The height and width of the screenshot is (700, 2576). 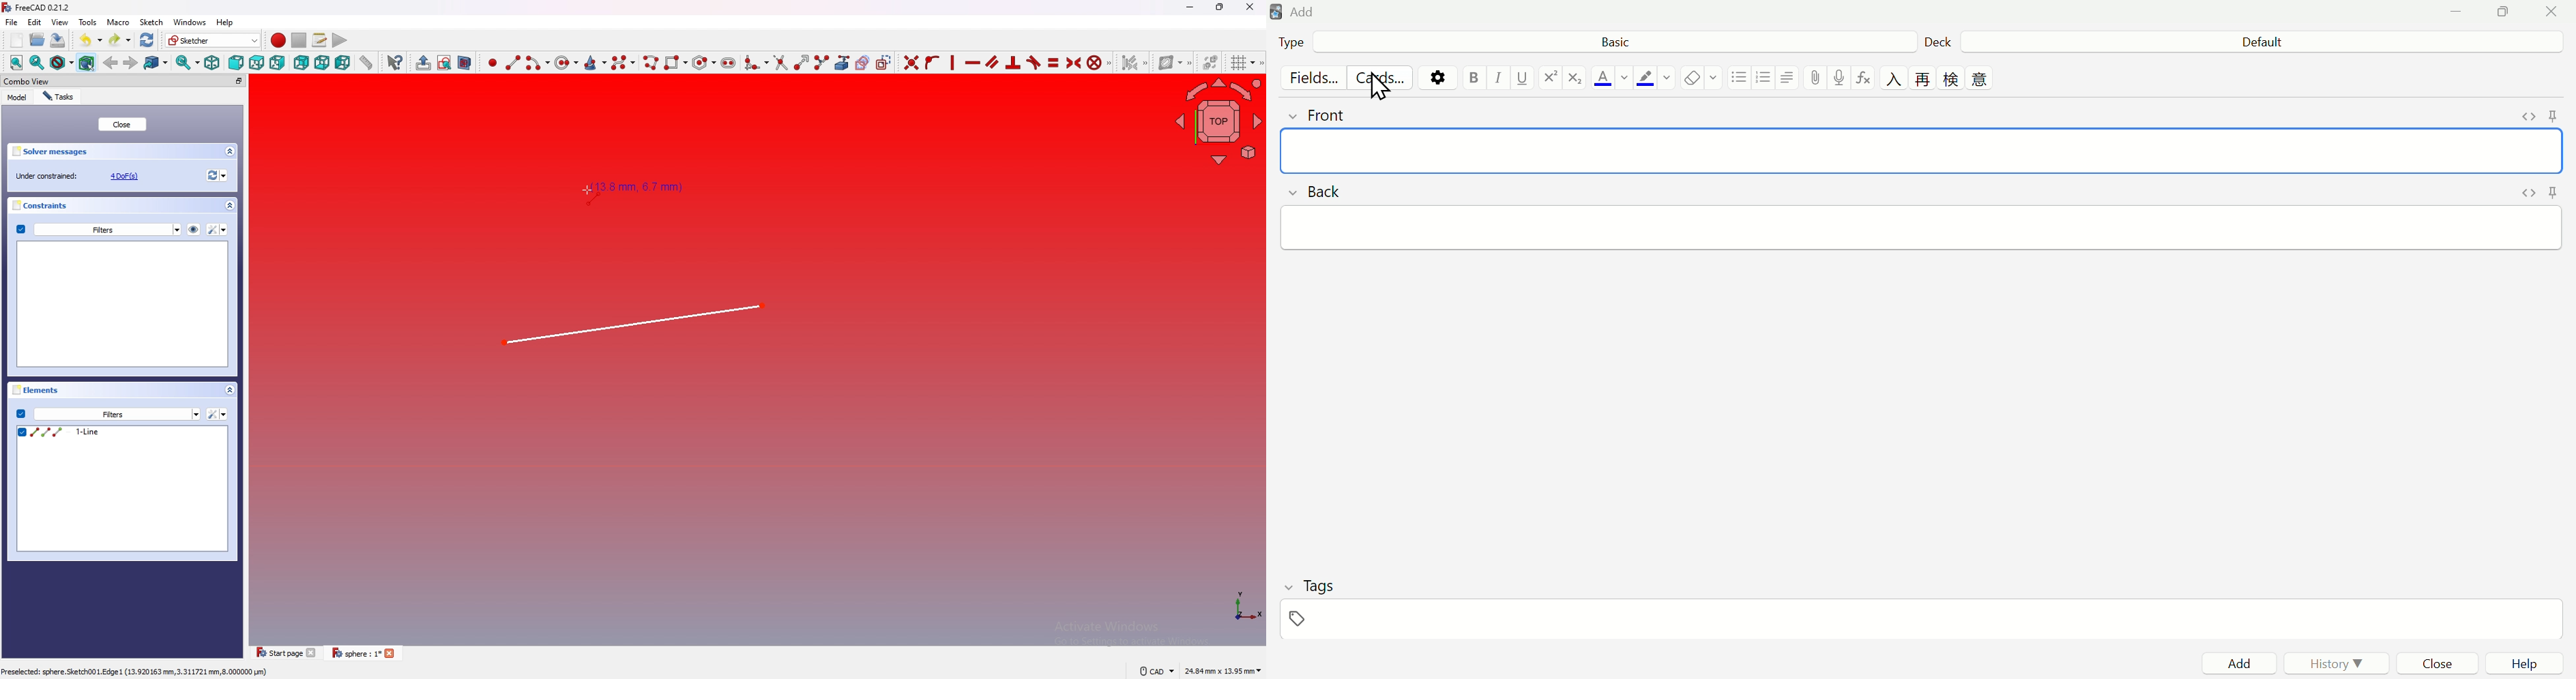 What do you see at coordinates (2522, 663) in the screenshot?
I see `Help` at bounding box center [2522, 663].